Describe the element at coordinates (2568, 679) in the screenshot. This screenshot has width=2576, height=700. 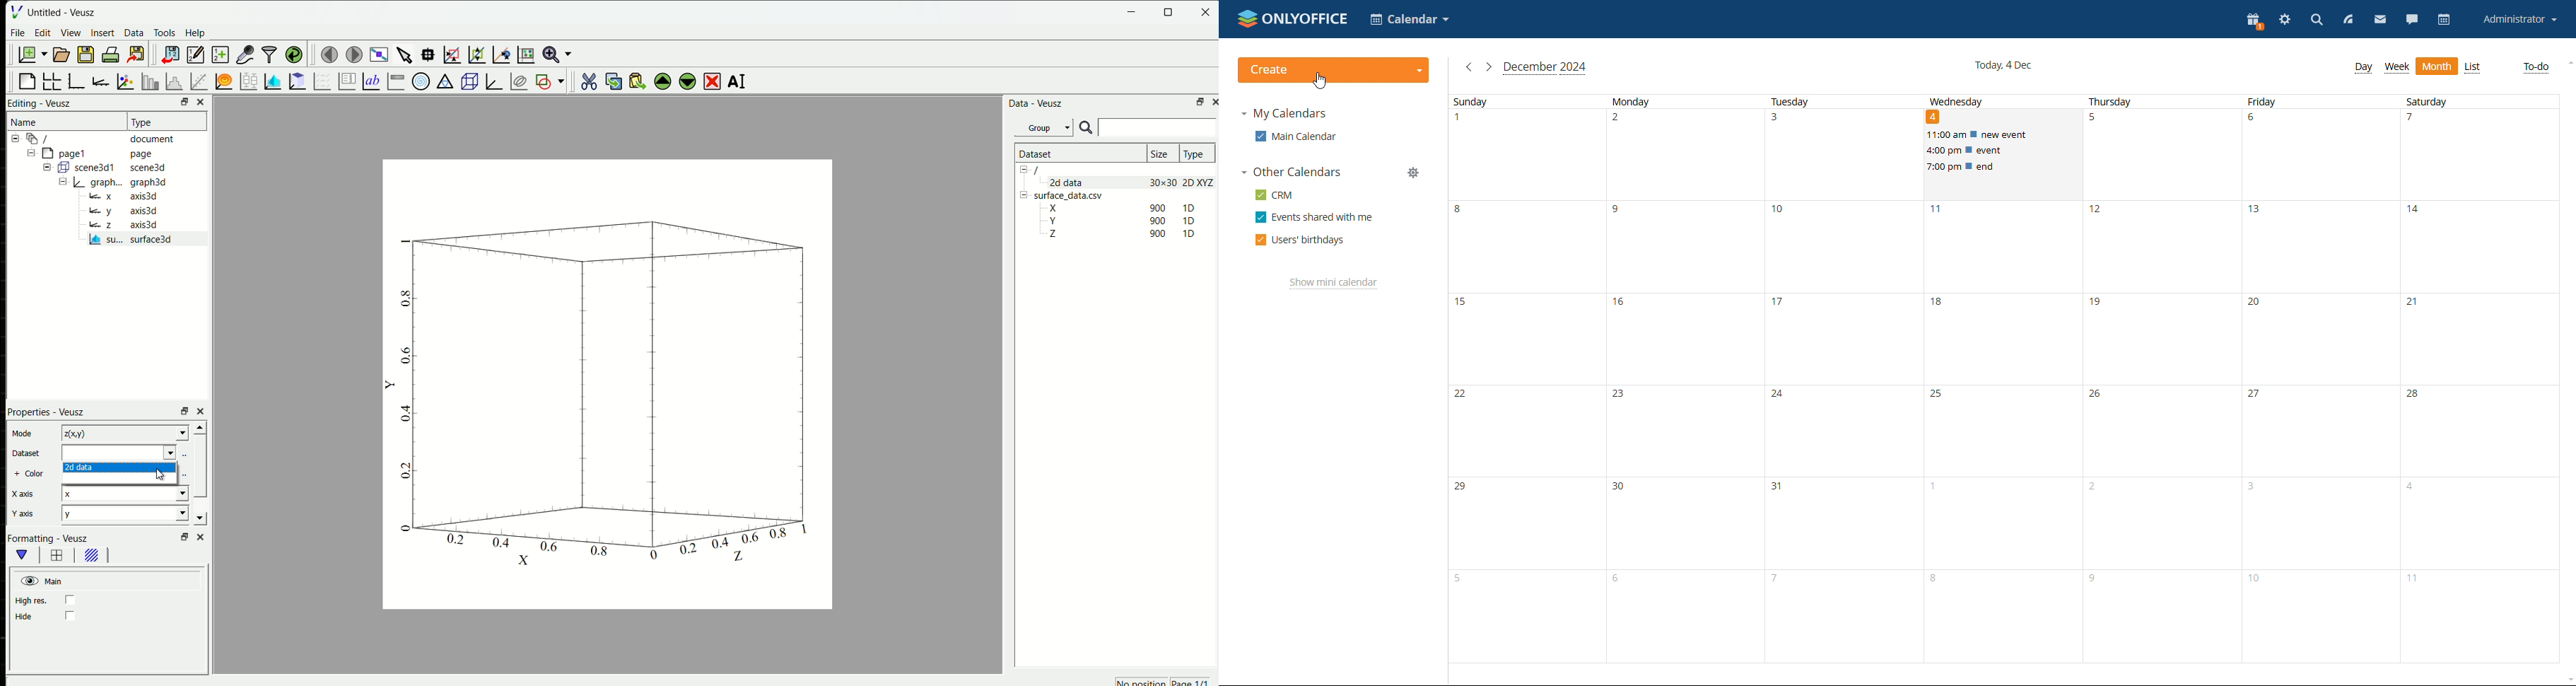
I see `scroll down` at that location.